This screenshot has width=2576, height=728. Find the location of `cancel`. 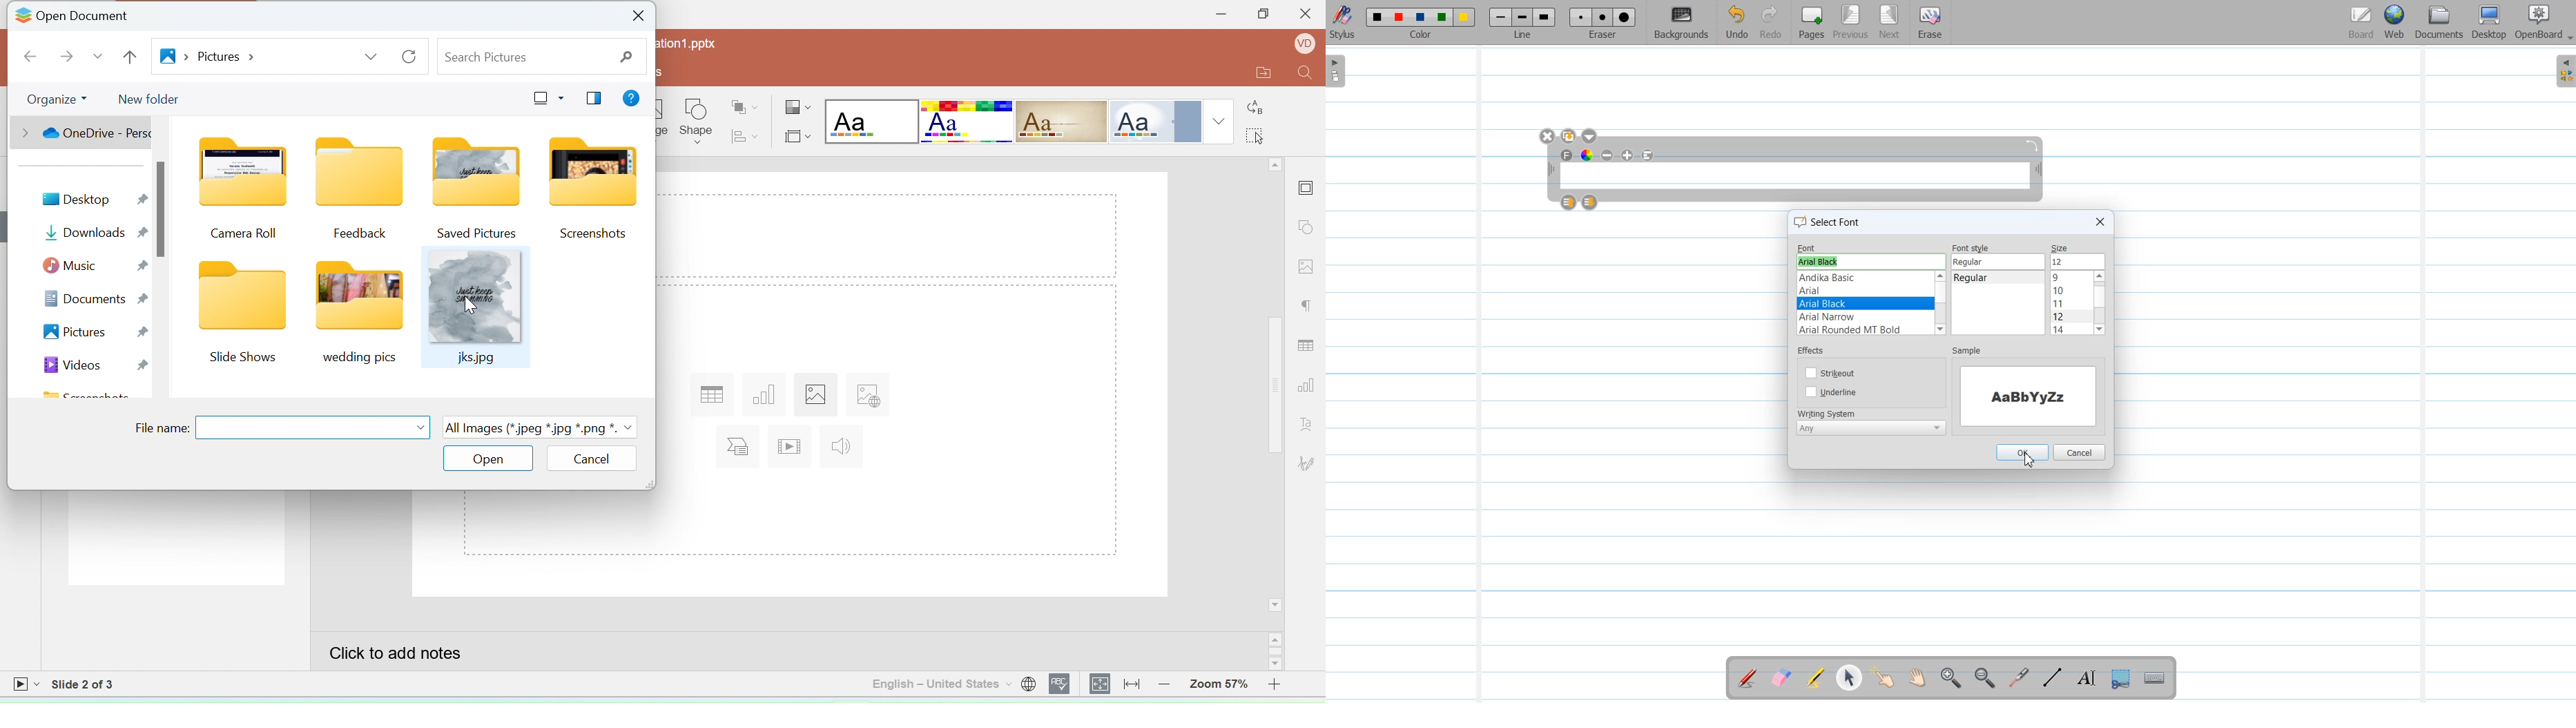

cancel is located at coordinates (594, 458).